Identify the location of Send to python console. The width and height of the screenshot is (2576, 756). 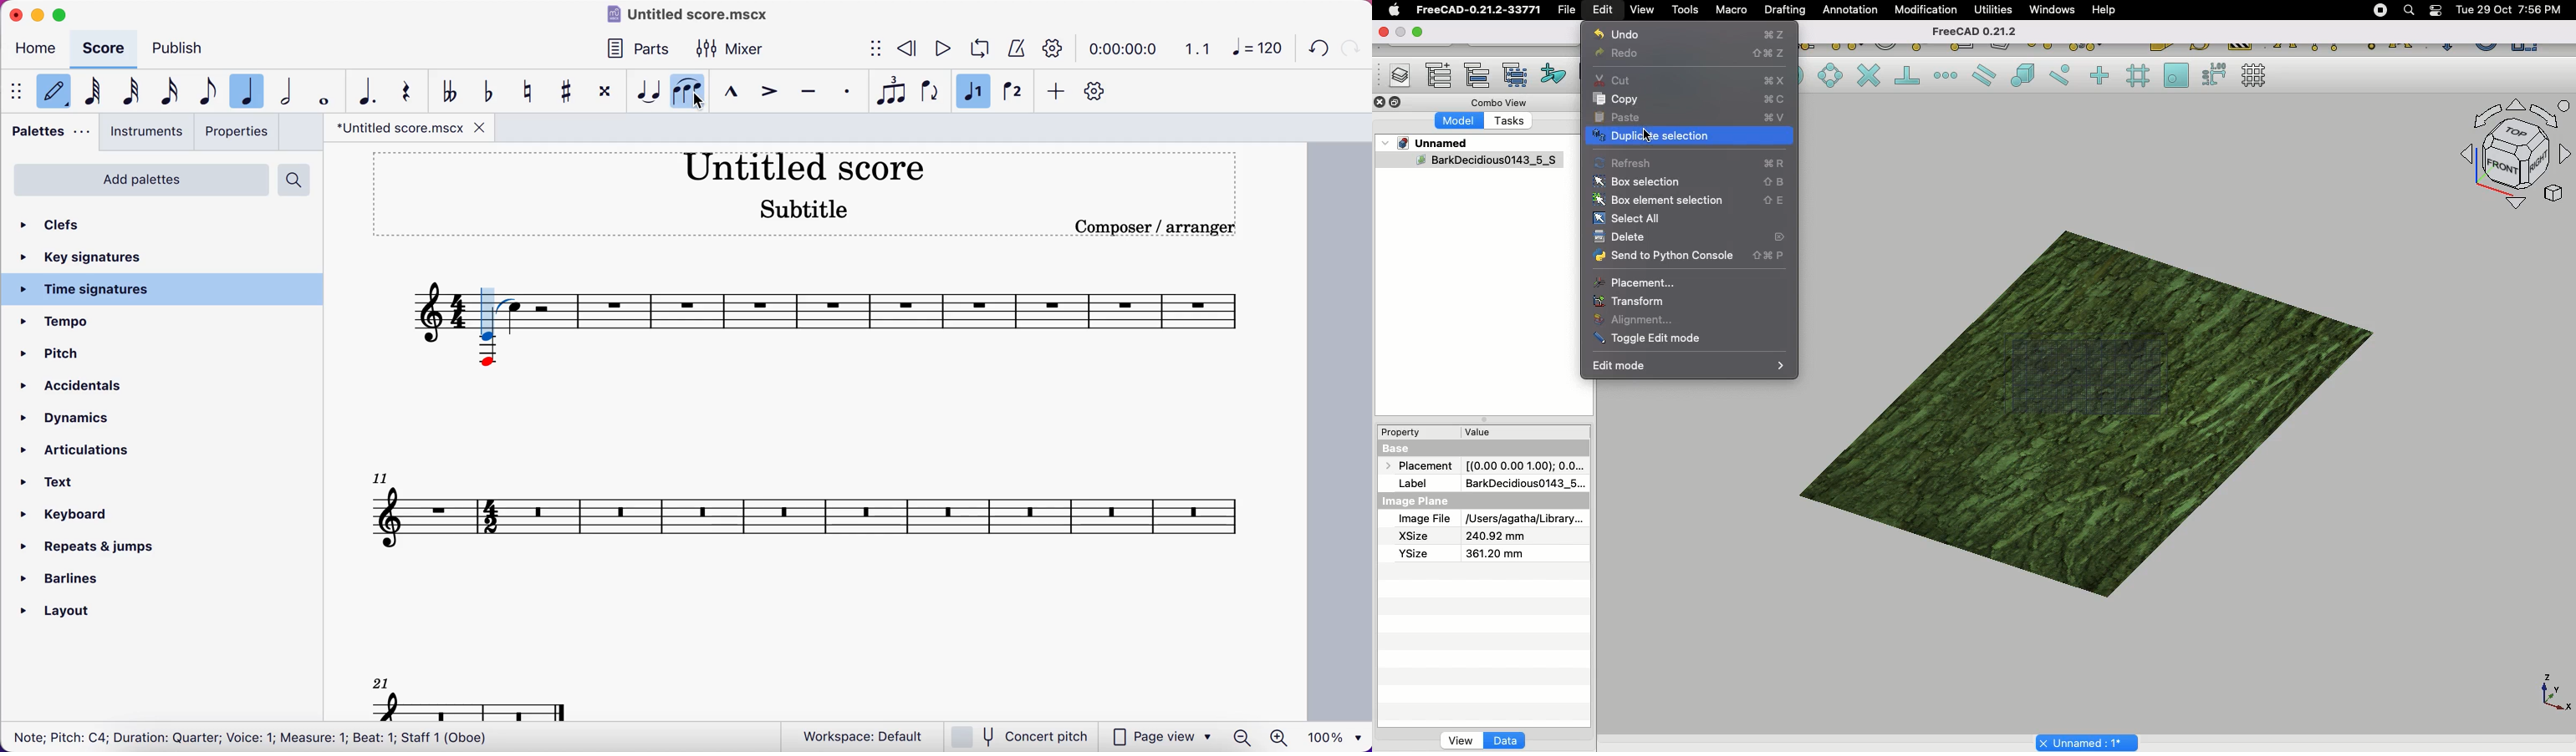
(1692, 258).